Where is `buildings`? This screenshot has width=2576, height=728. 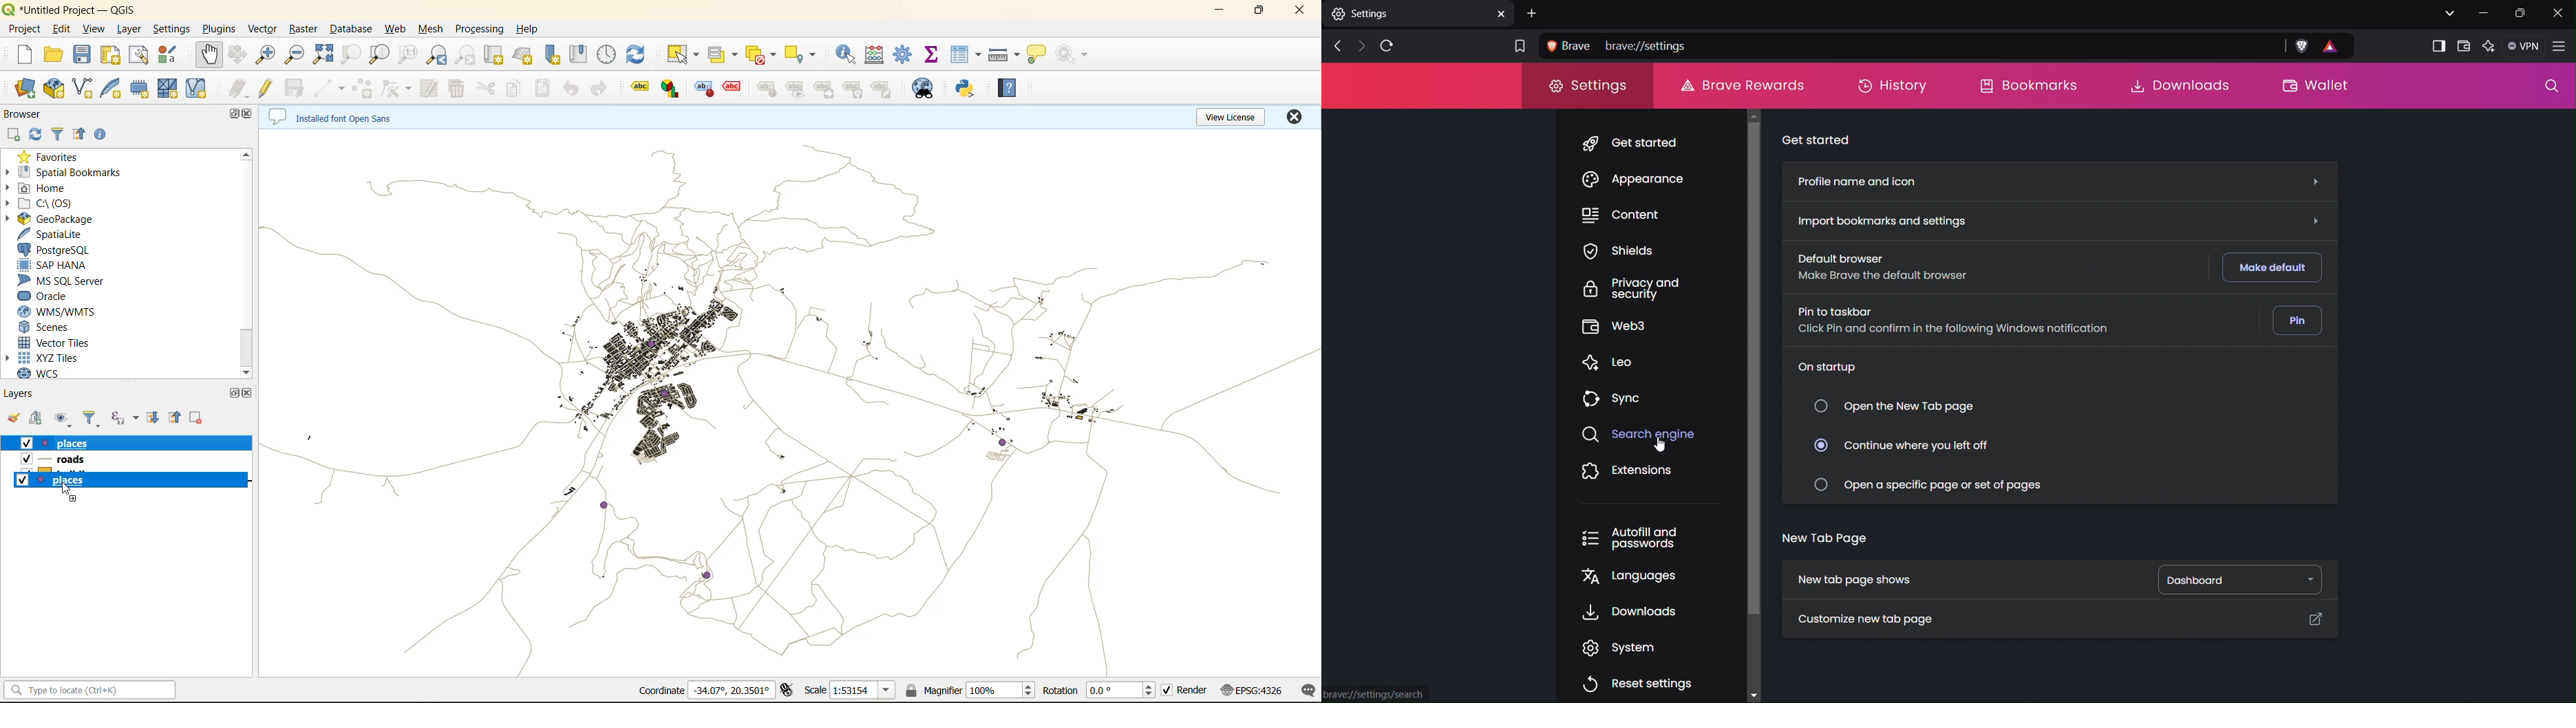 buildings is located at coordinates (129, 480).